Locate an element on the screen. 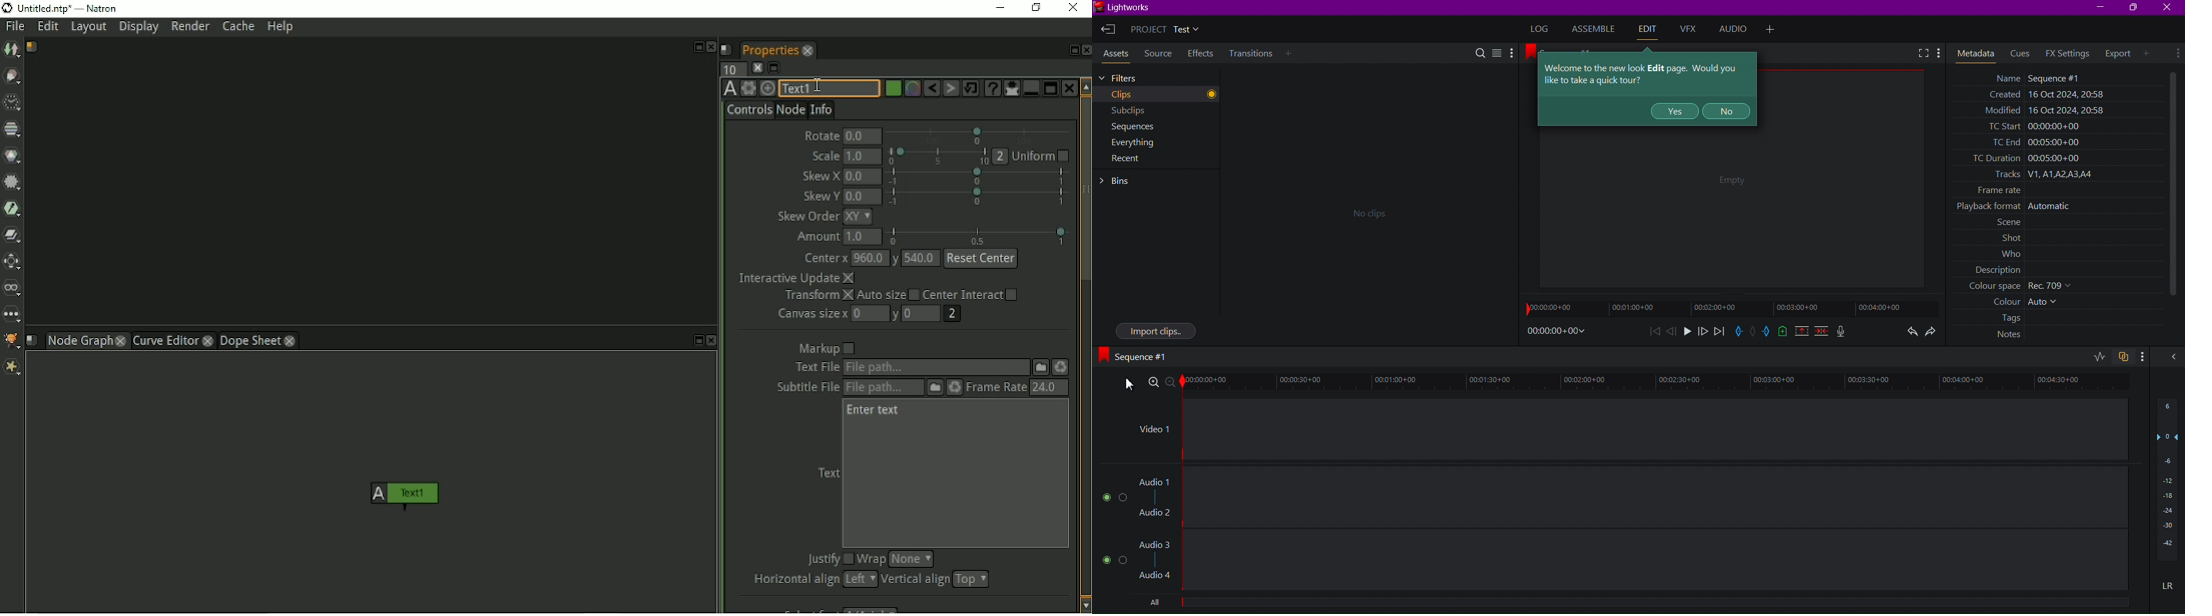 The height and width of the screenshot is (616, 2212). more is located at coordinates (2143, 357).